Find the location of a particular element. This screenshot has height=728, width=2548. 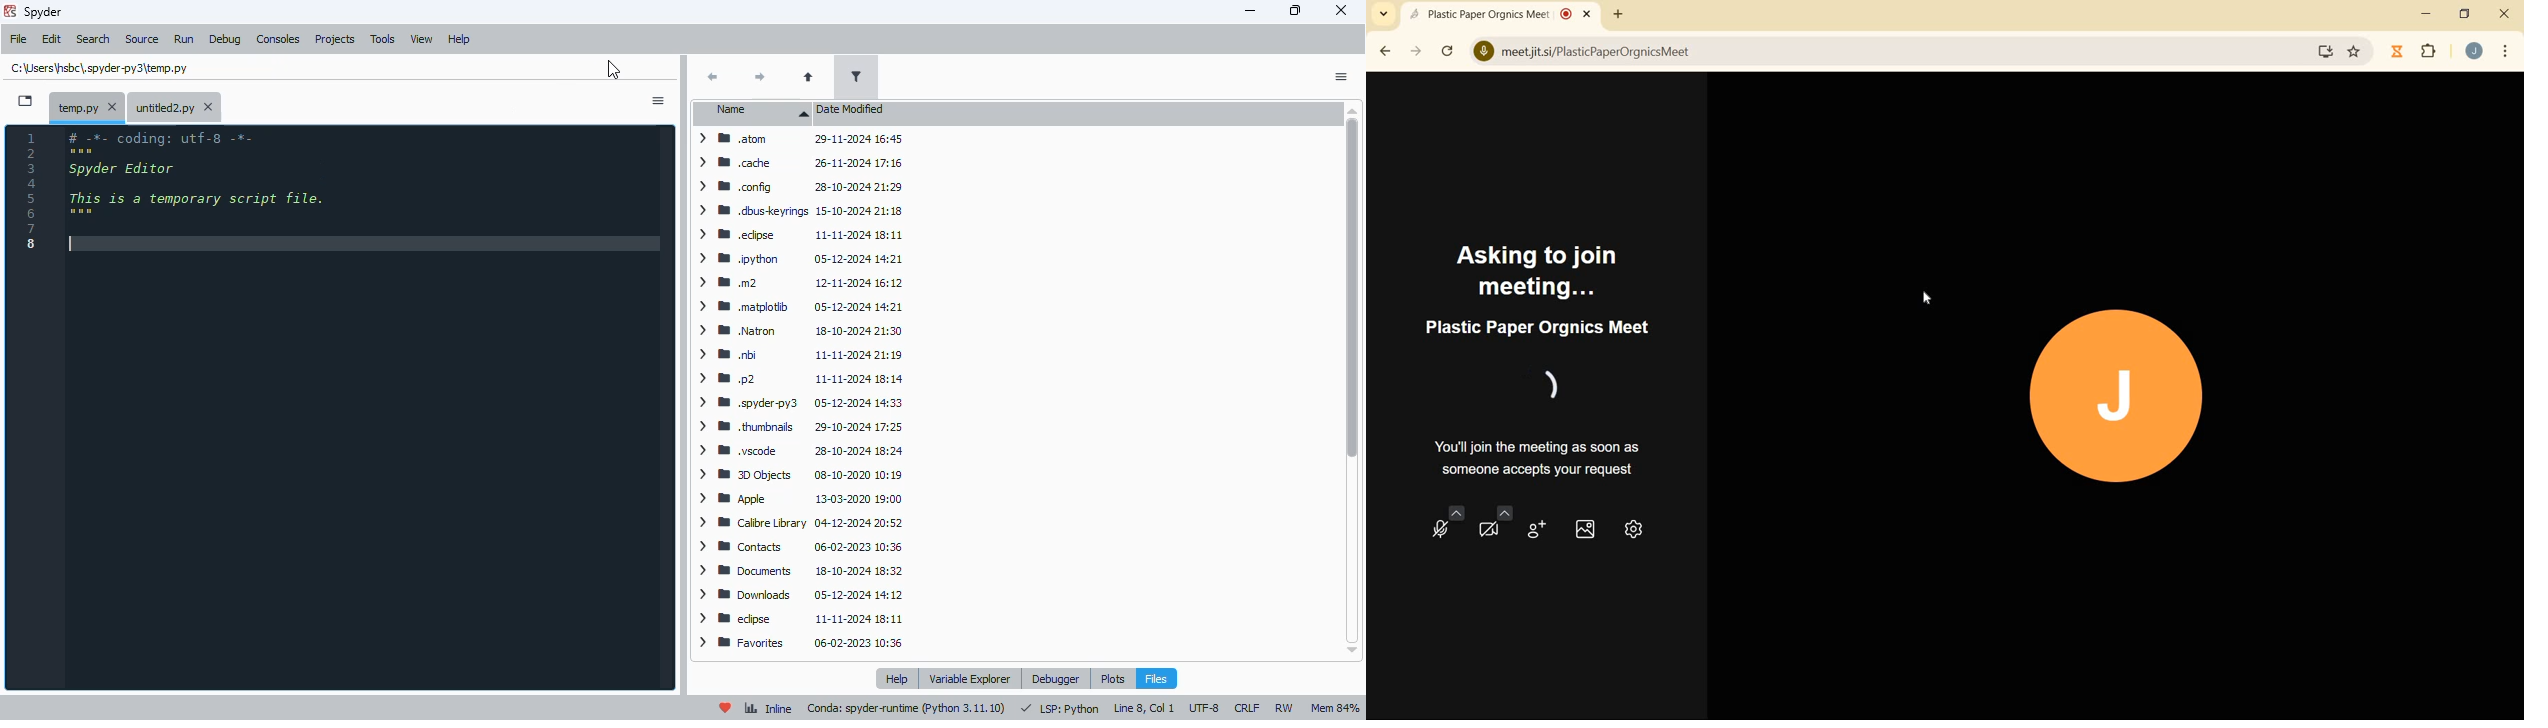

Info on joining meeting is located at coordinates (1543, 459).